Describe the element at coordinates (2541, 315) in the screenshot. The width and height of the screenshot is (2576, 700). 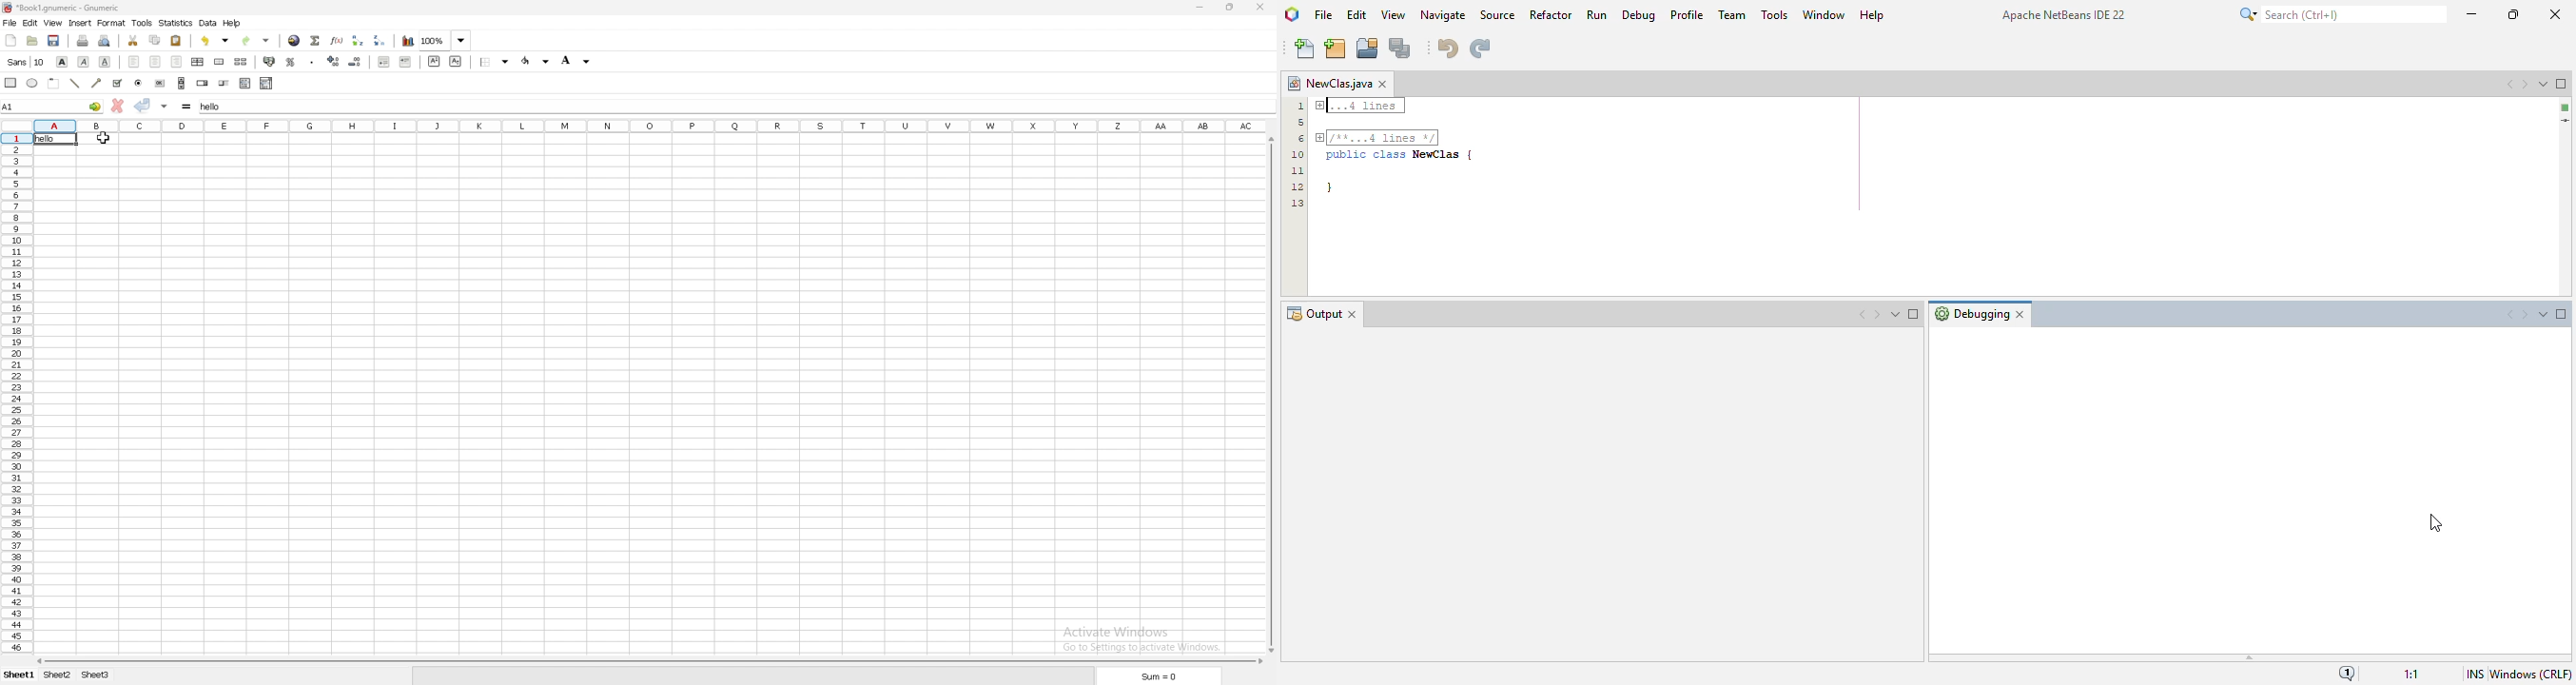
I see `Dropdown` at that location.